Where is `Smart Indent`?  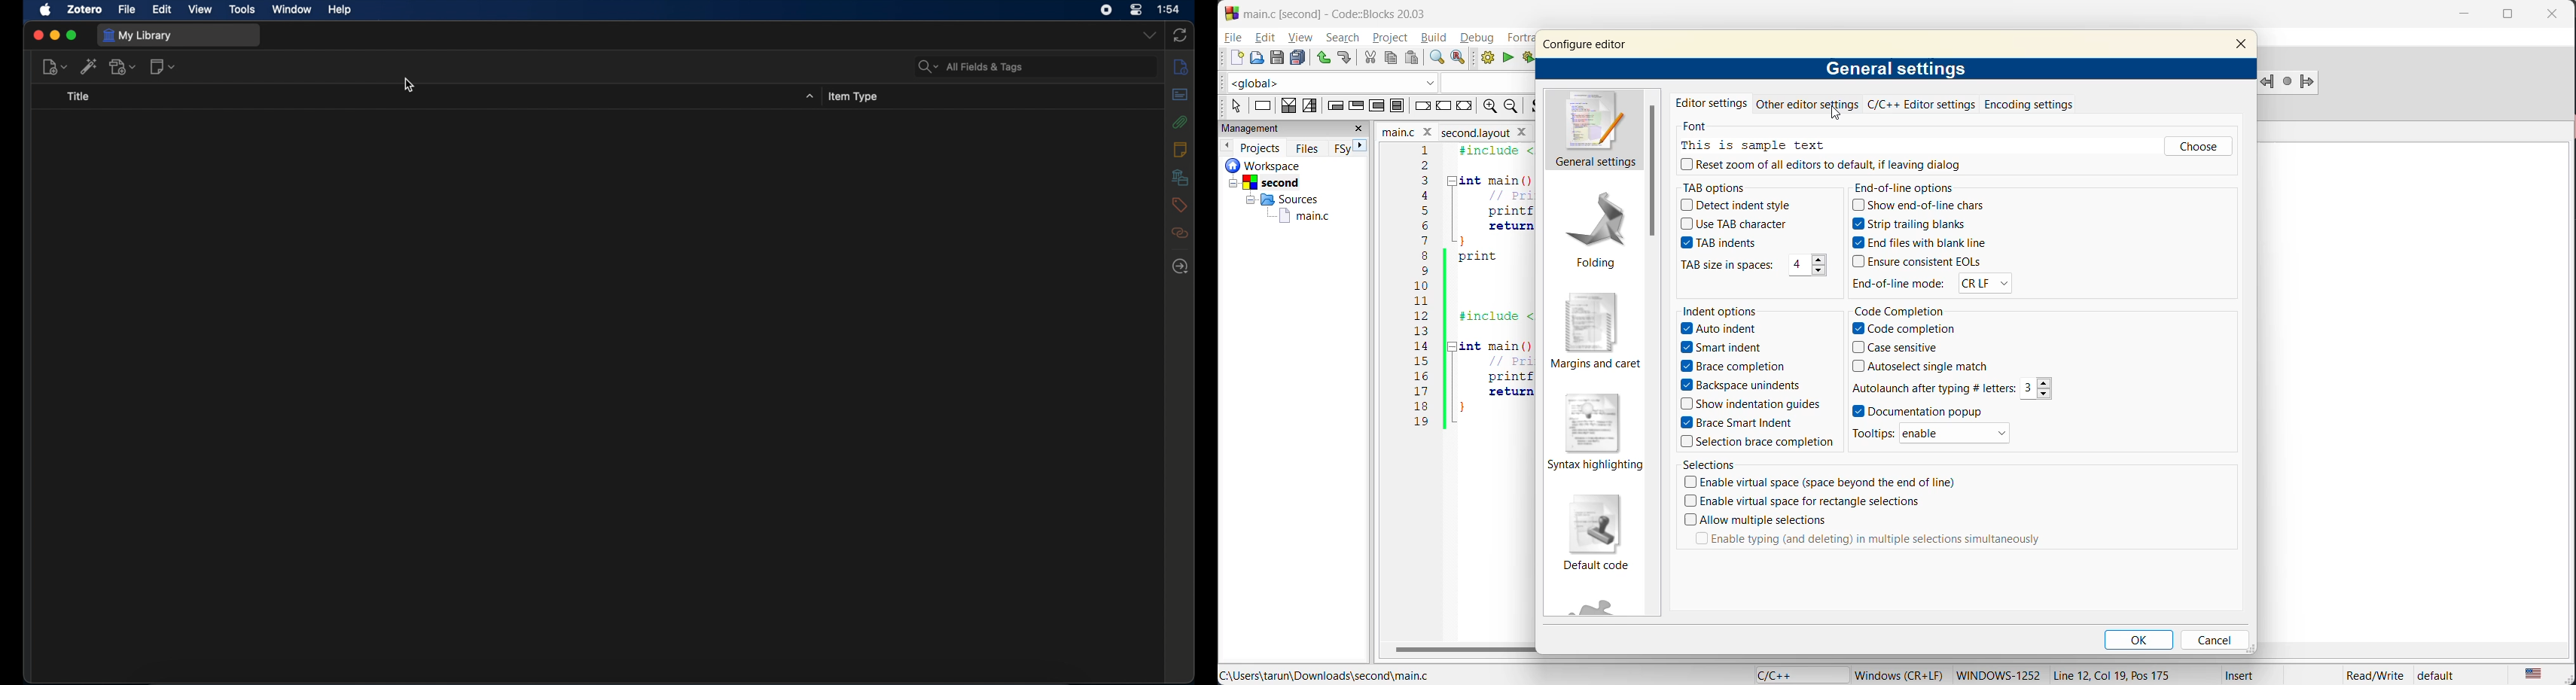
Smart Indent is located at coordinates (1721, 347).